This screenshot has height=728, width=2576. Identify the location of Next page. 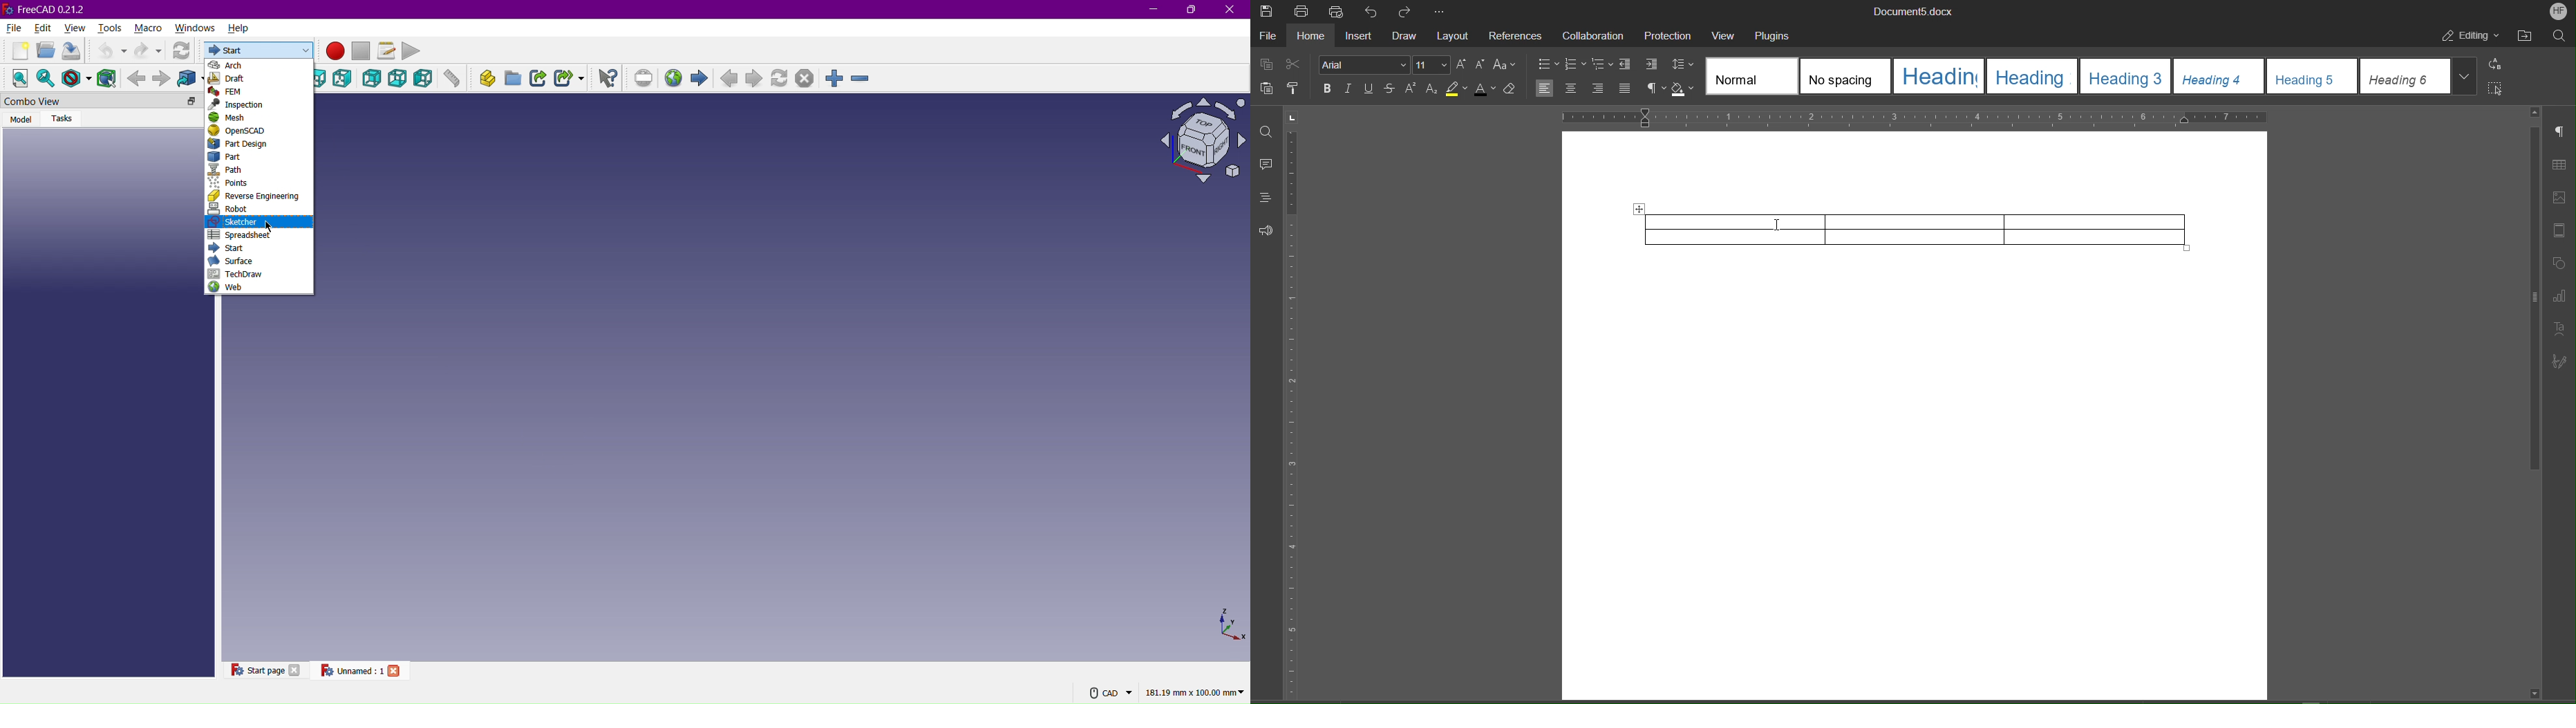
(756, 80).